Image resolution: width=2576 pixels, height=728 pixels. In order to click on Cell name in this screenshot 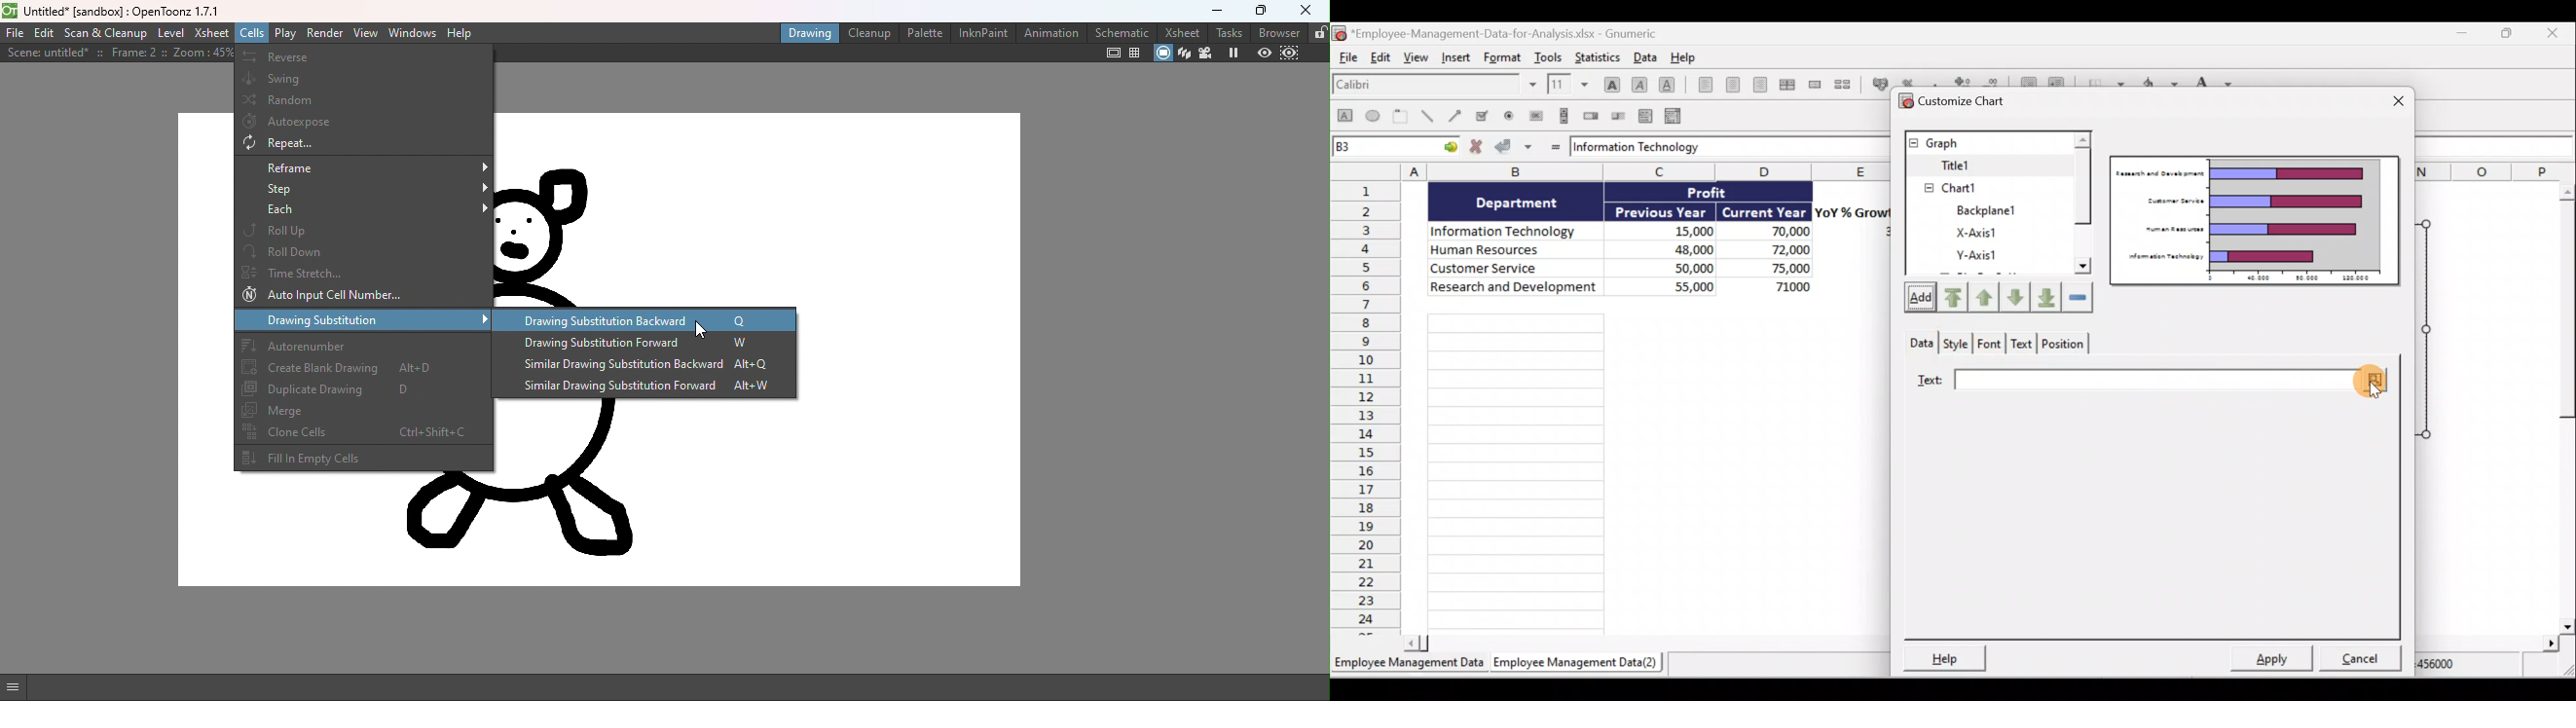, I will do `click(1396, 144)`.